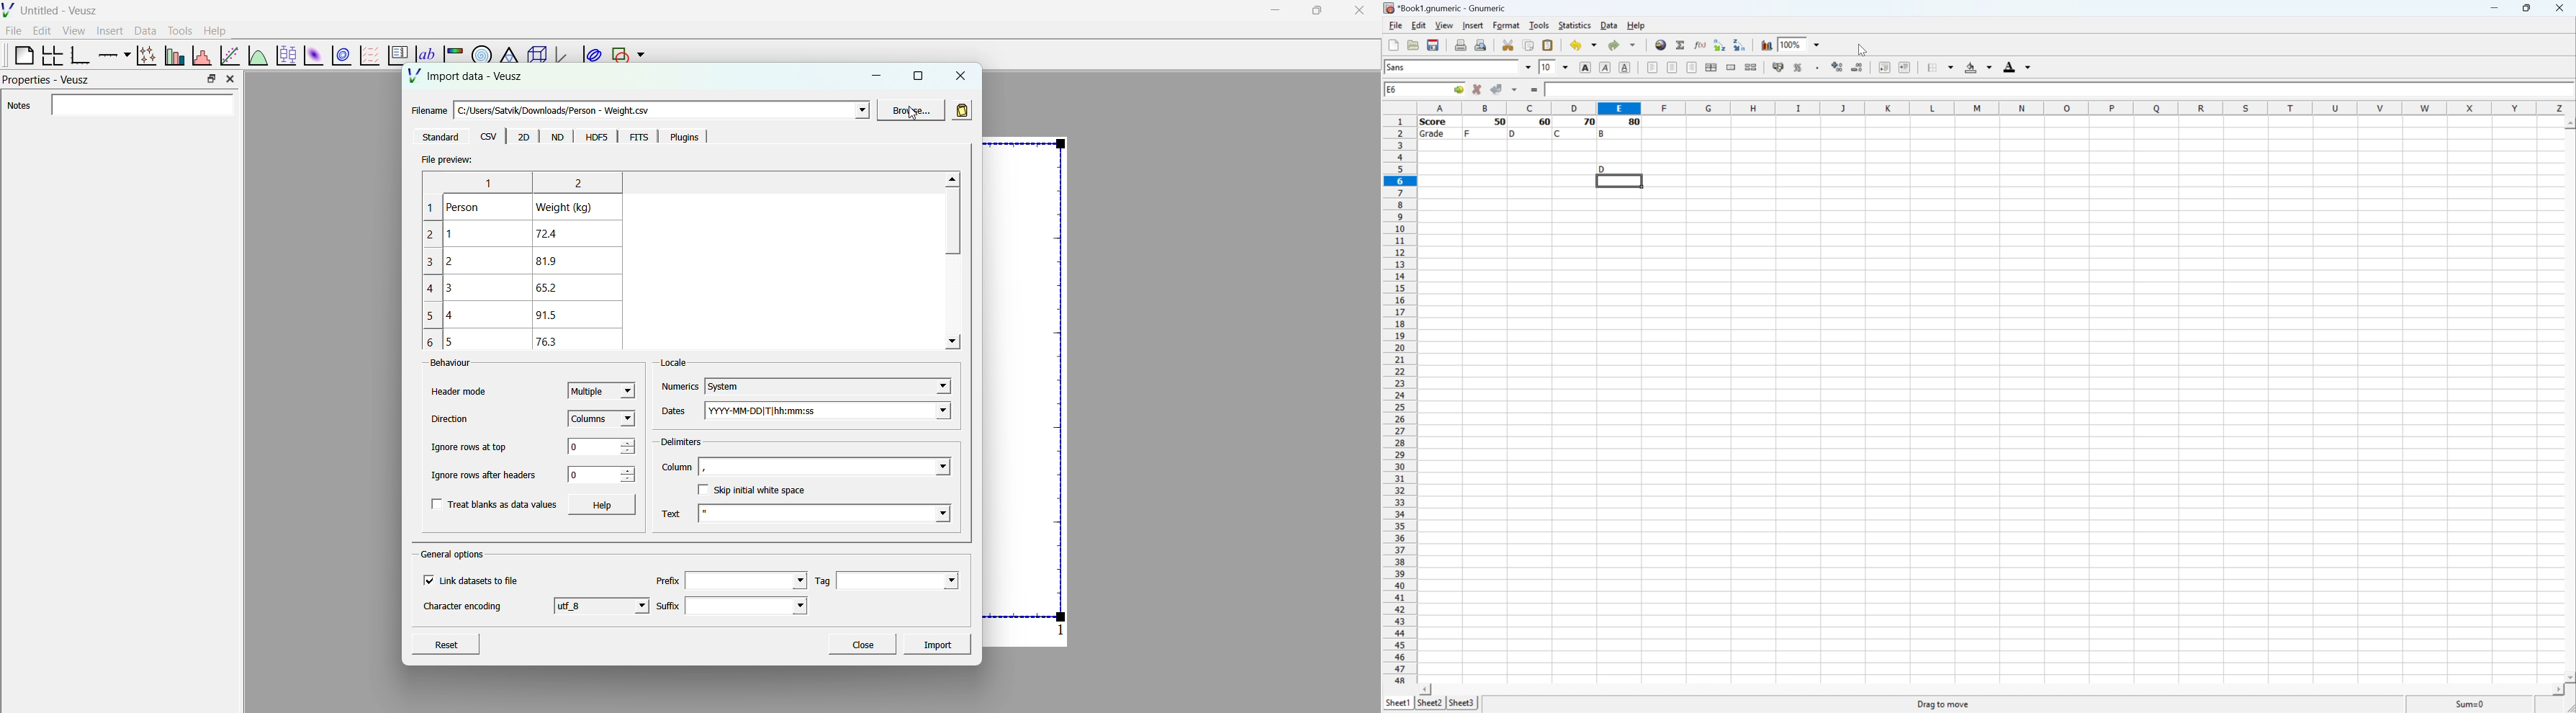  Describe the element at coordinates (1496, 88) in the screenshot. I see `Accept change` at that location.